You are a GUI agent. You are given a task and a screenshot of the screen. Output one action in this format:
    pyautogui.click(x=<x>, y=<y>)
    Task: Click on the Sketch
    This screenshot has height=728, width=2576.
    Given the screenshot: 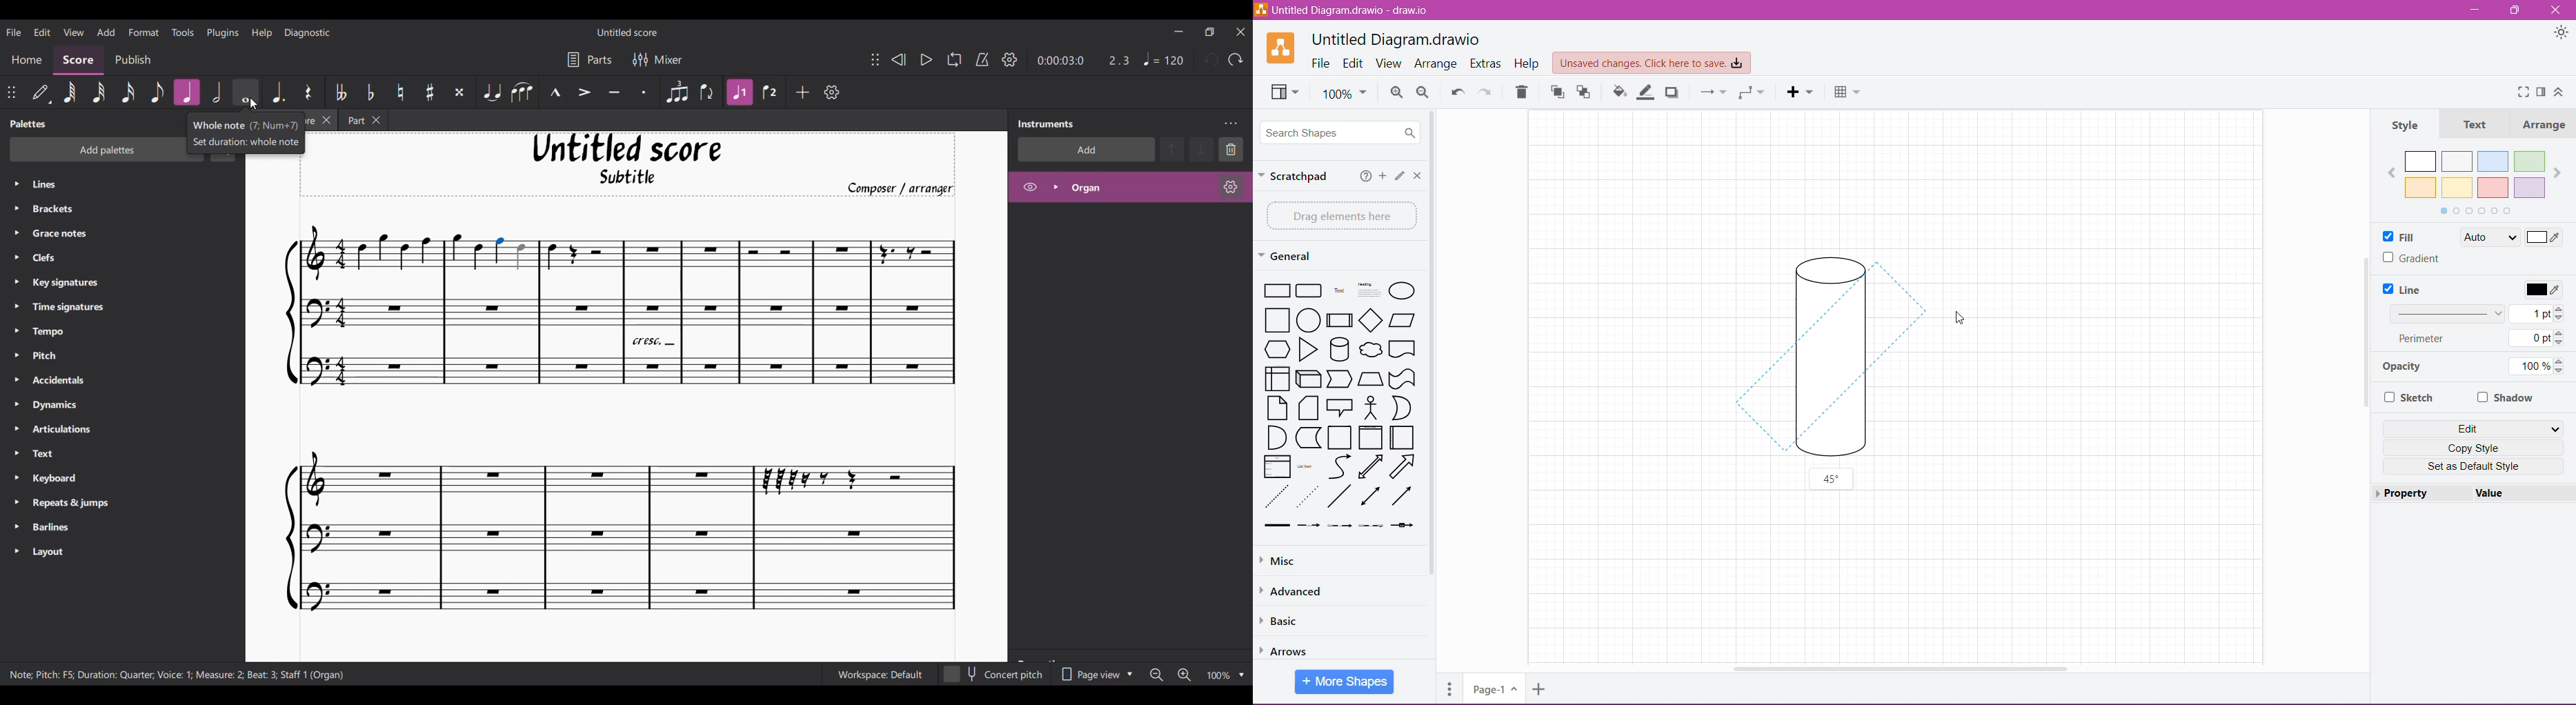 What is the action you would take?
    pyautogui.click(x=2411, y=398)
    